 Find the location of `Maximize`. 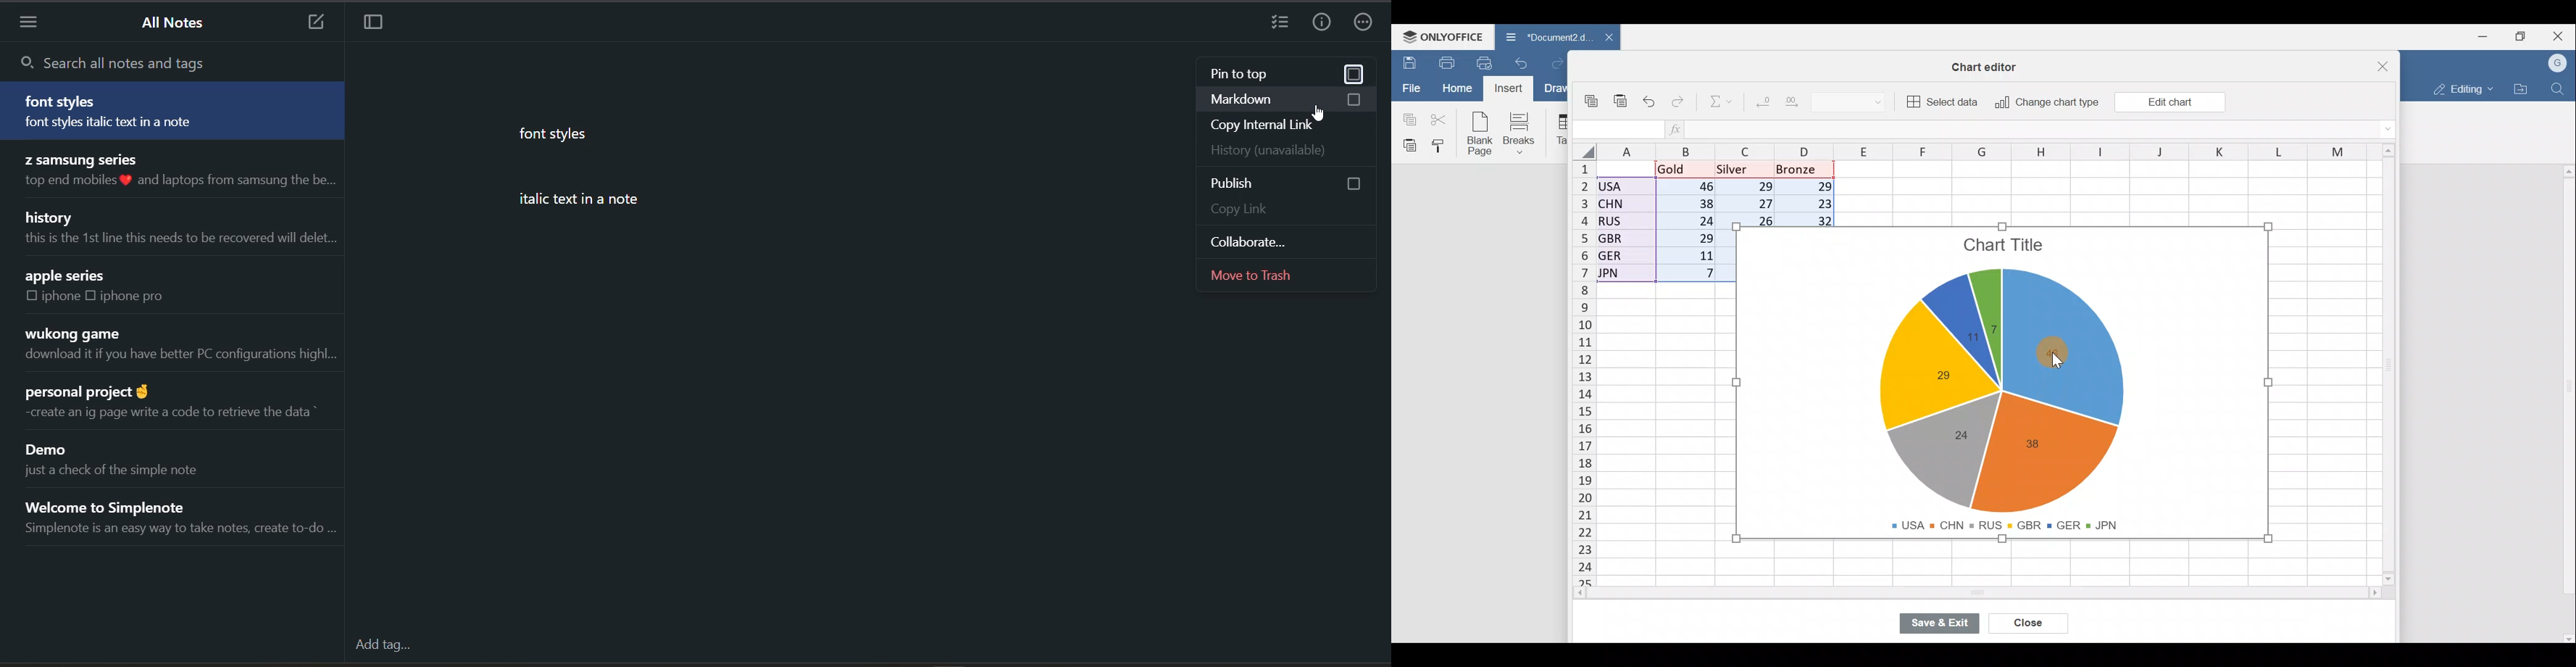

Maximize is located at coordinates (2526, 35).